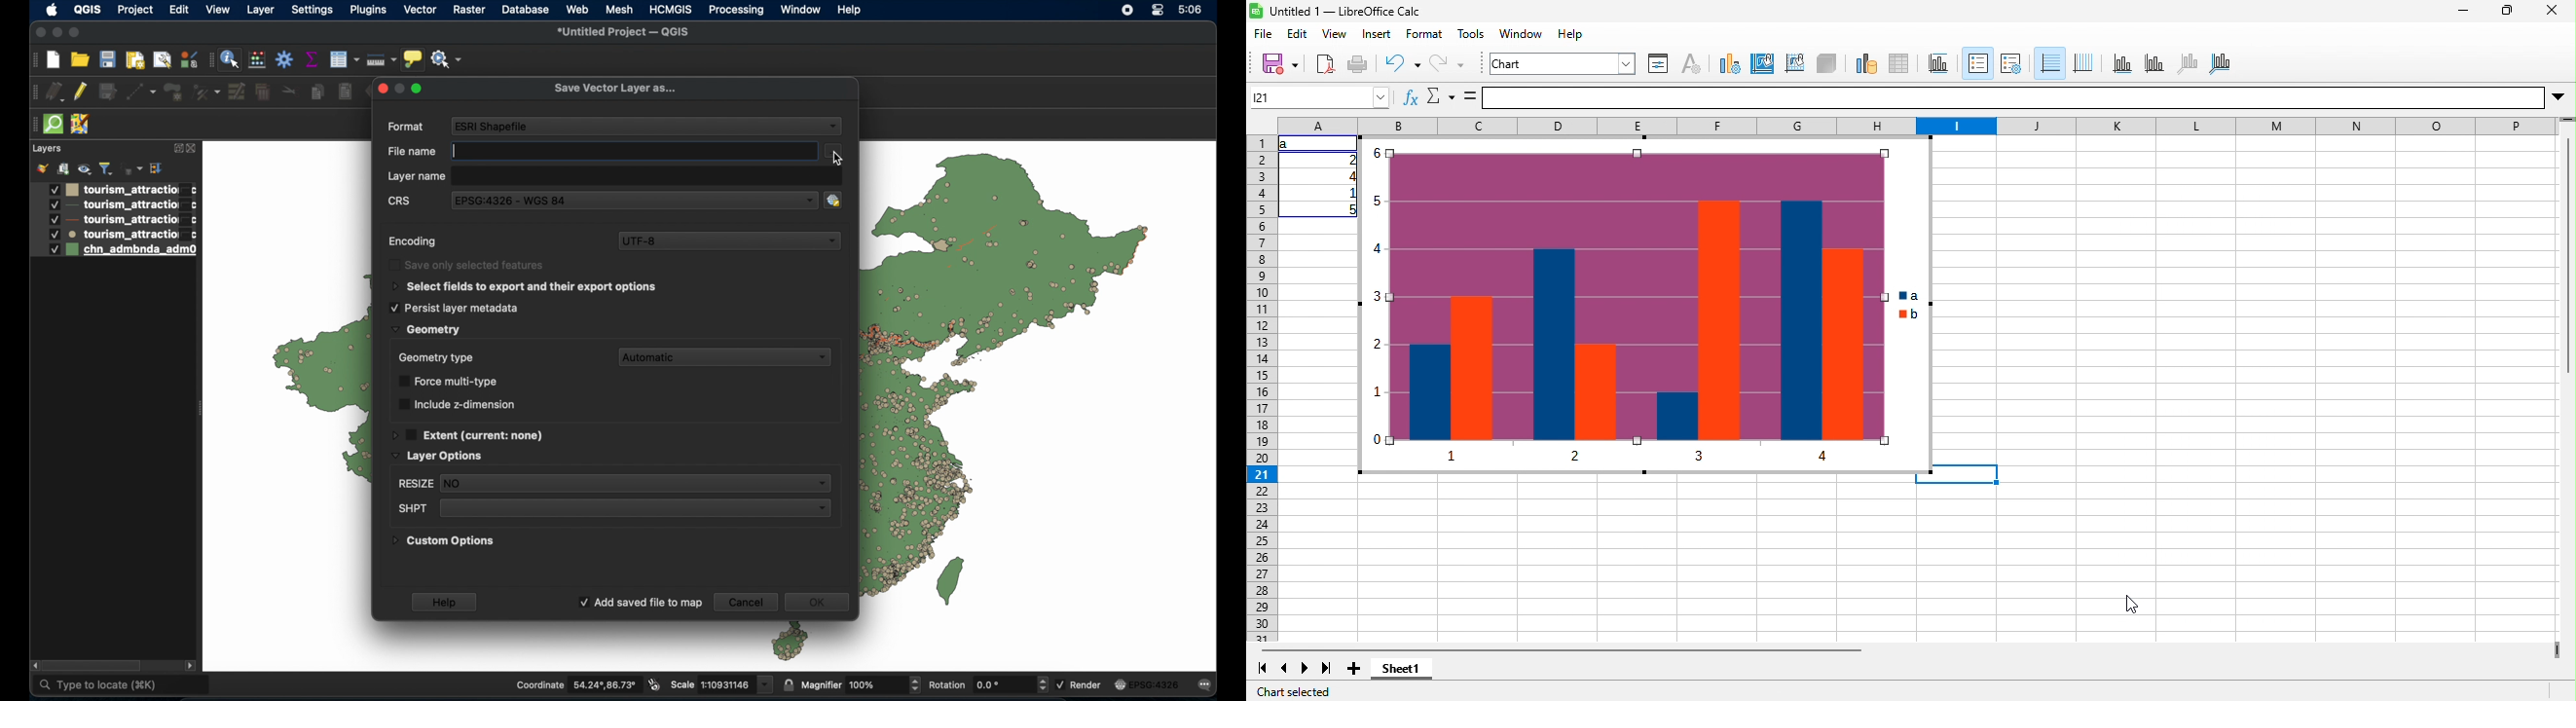 The image size is (2576, 728). I want to click on open field calculator, so click(257, 59).